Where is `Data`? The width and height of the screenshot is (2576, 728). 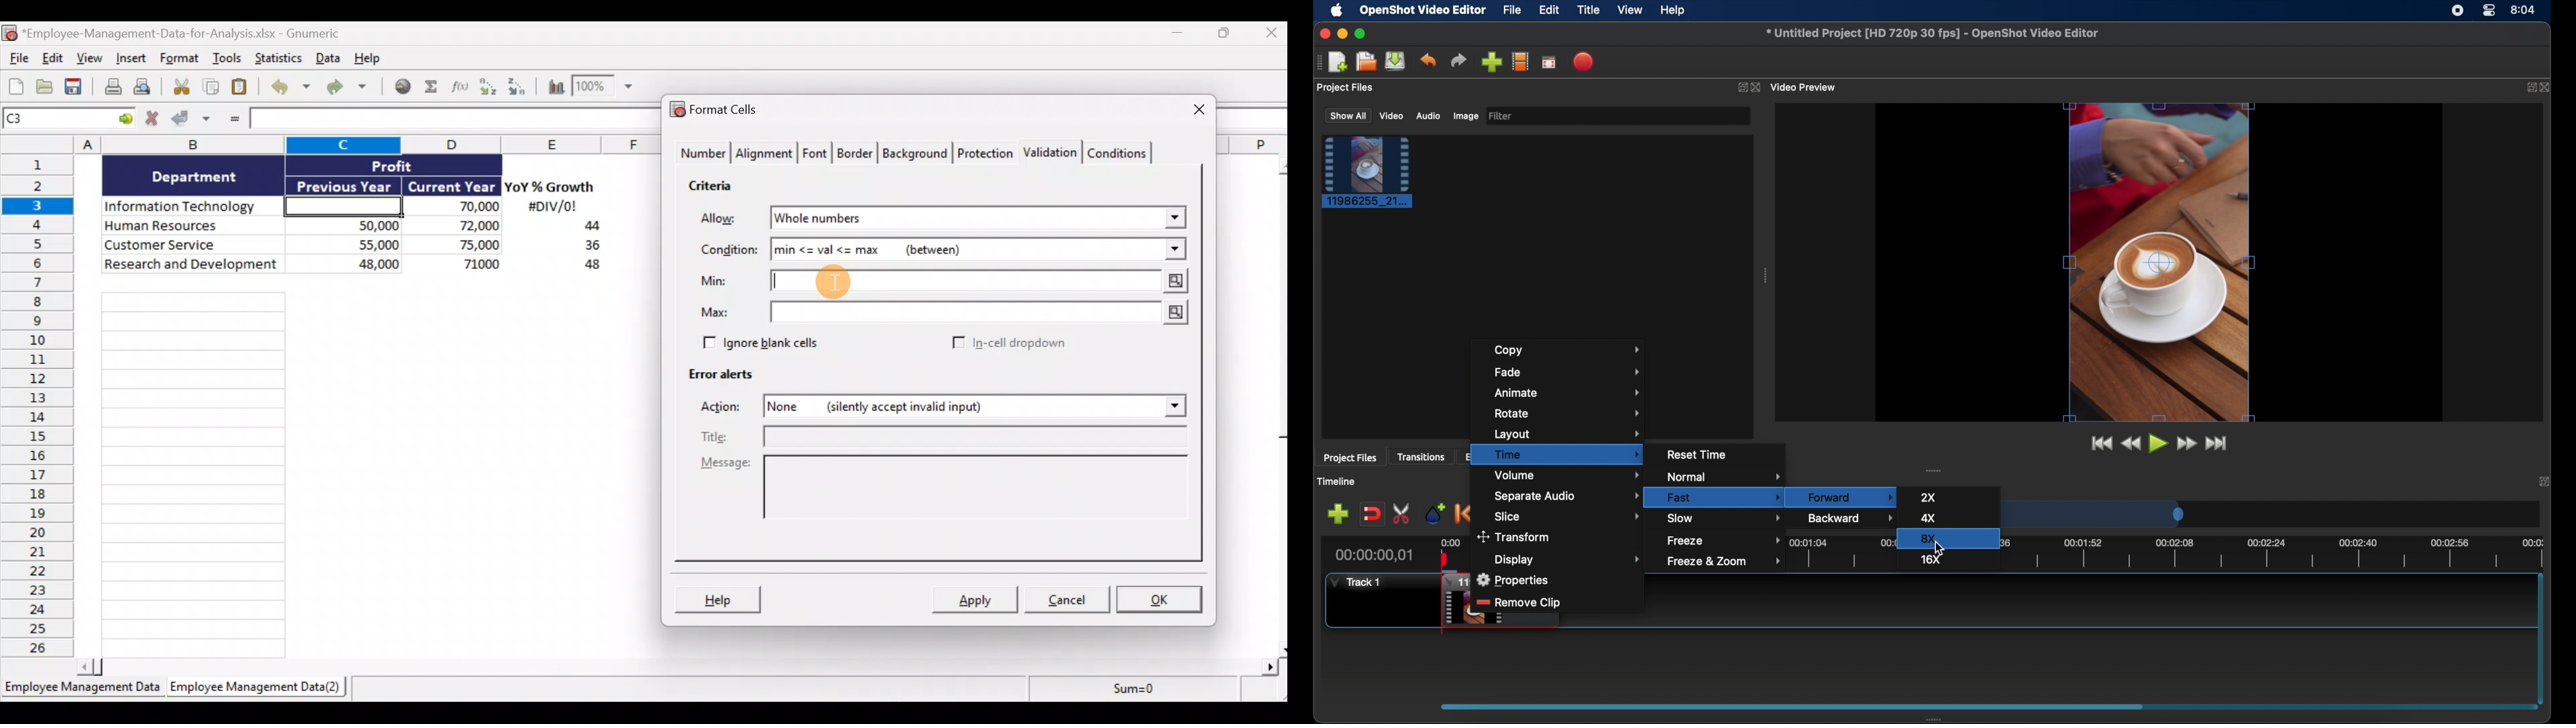 Data is located at coordinates (327, 58).